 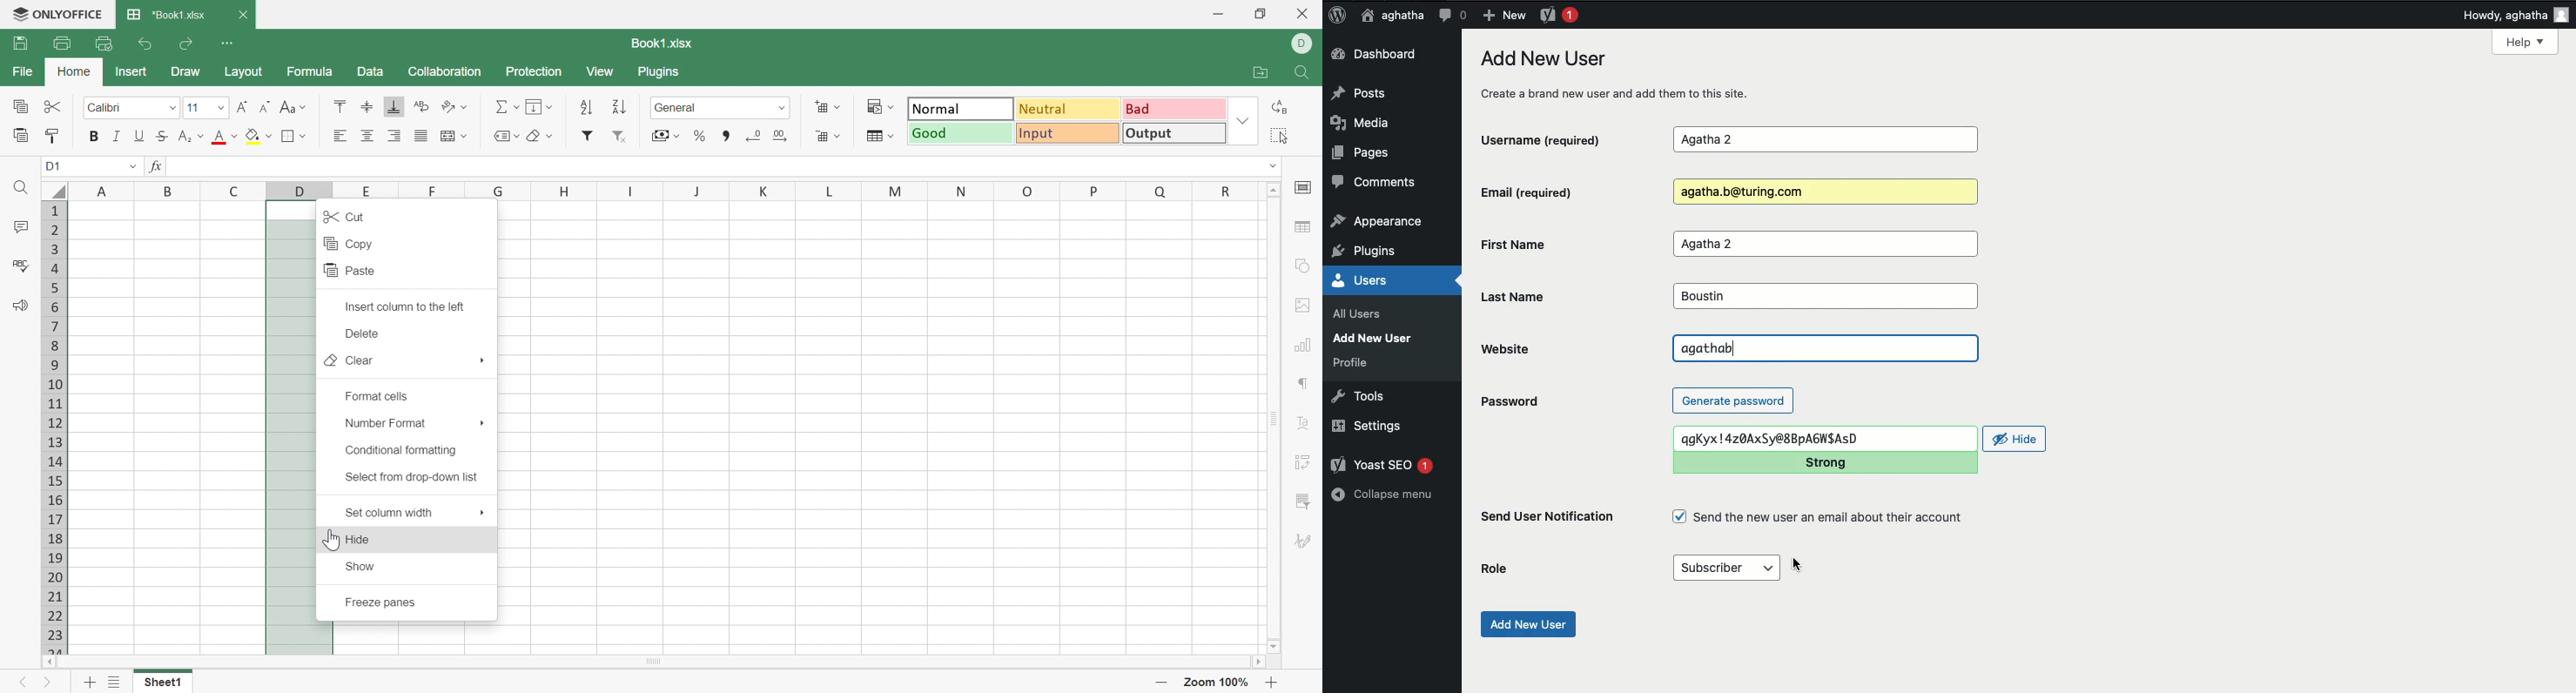 I want to click on Customize Quick Access Toolbar, so click(x=230, y=45).